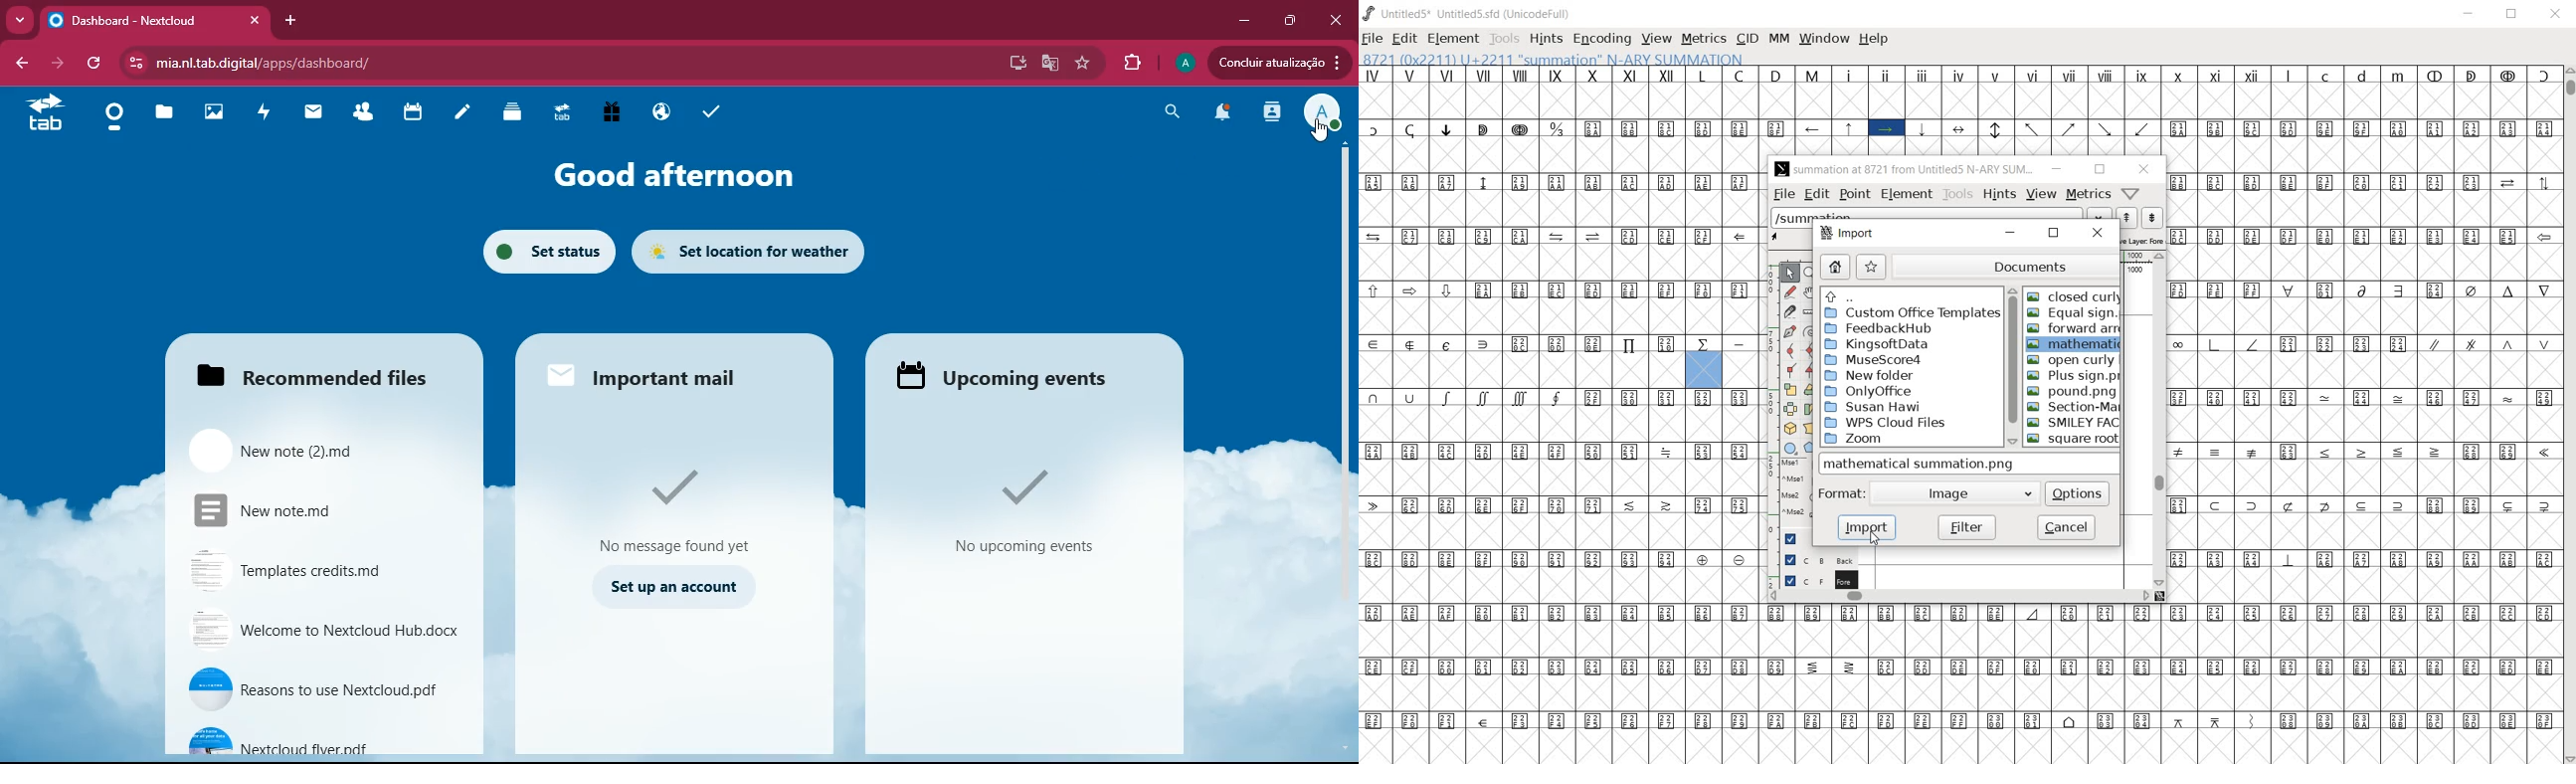  I want to click on mathematical summation.png, so click(2073, 344).